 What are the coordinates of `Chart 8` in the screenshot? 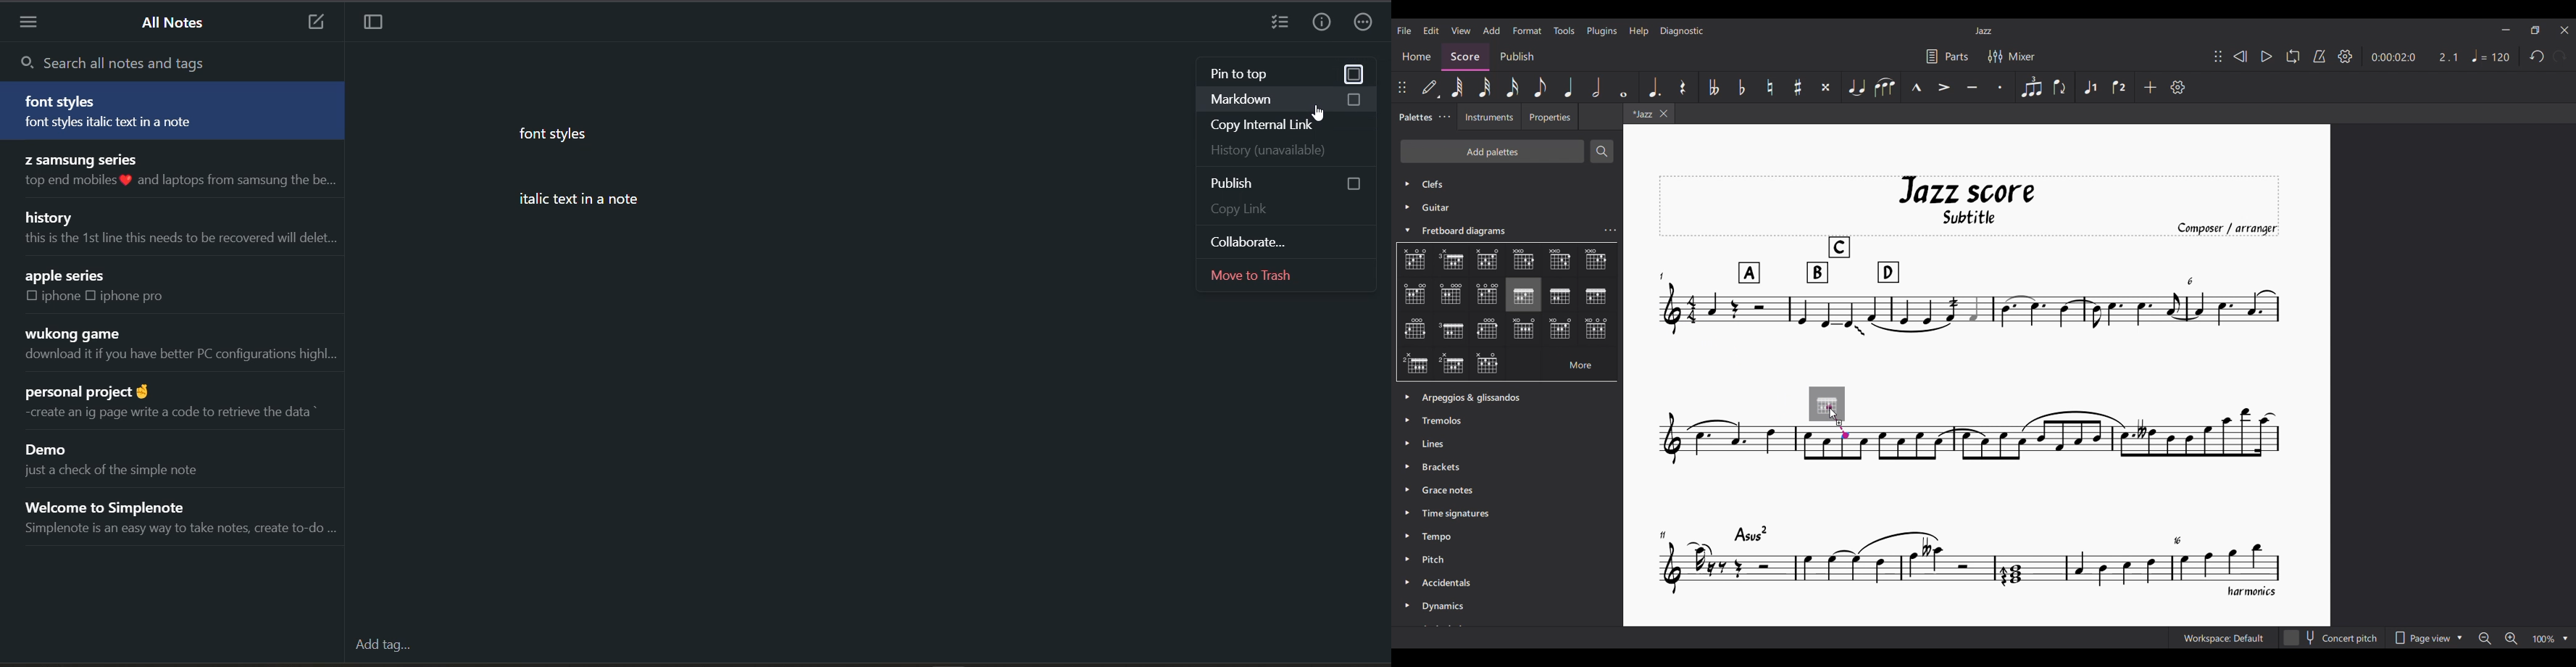 It's located at (1486, 293).